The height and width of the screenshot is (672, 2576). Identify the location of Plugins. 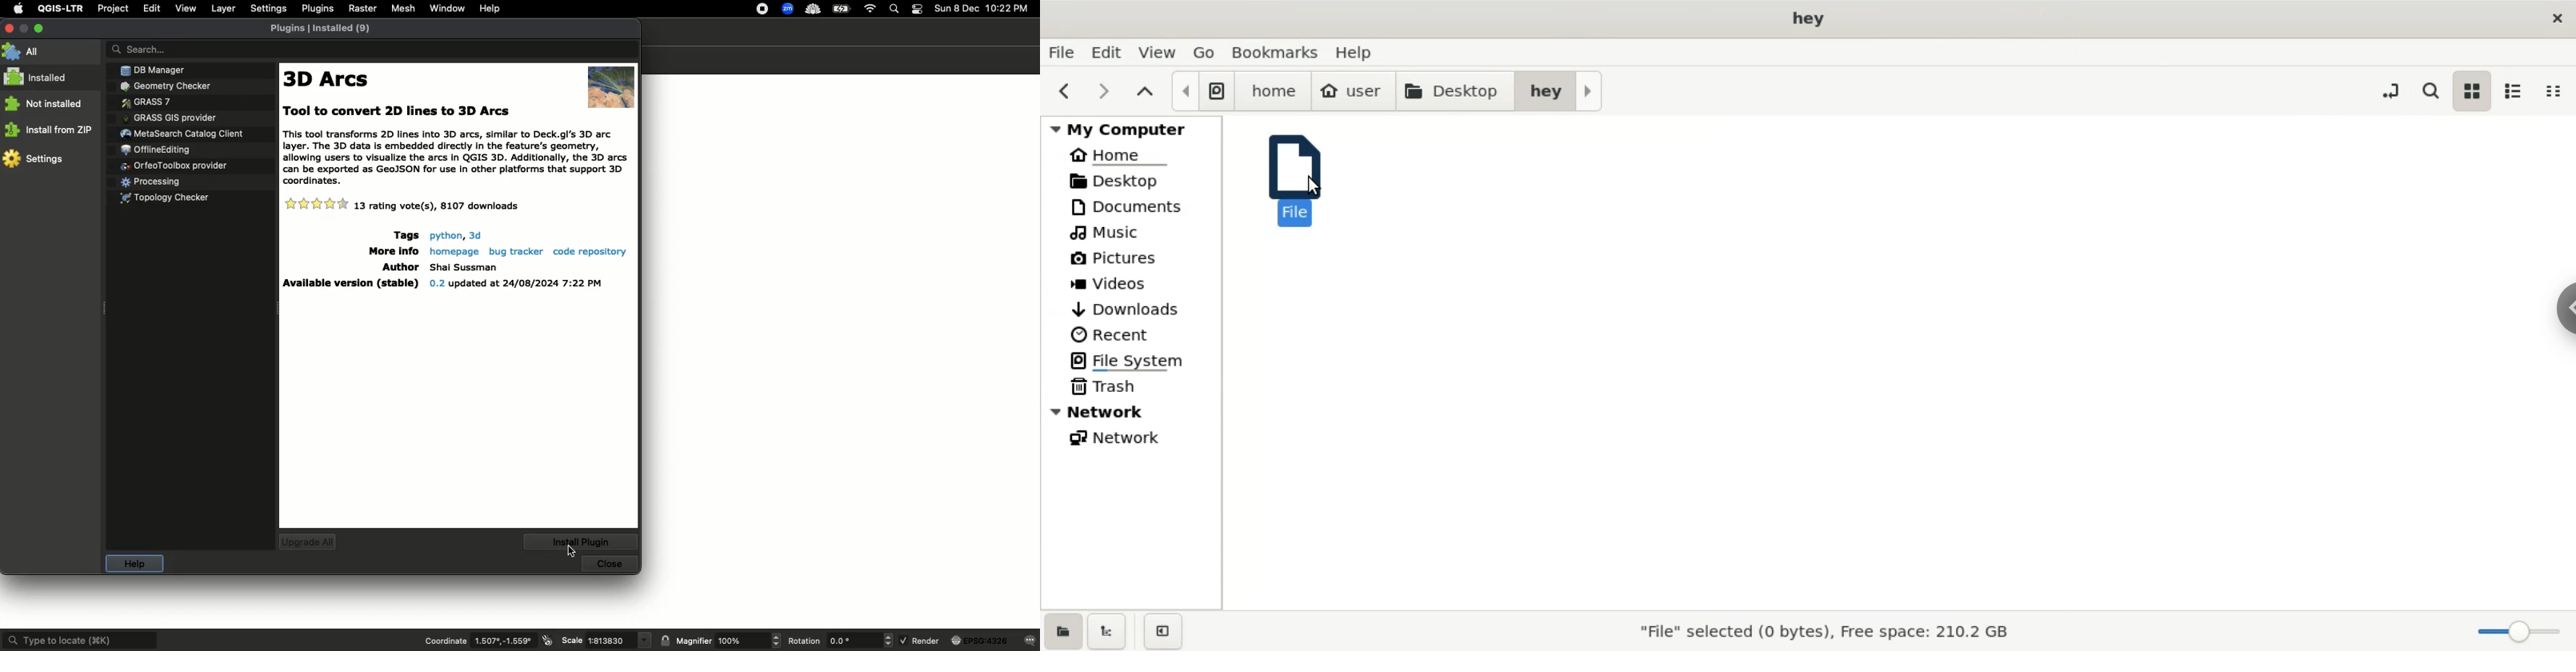
(177, 132).